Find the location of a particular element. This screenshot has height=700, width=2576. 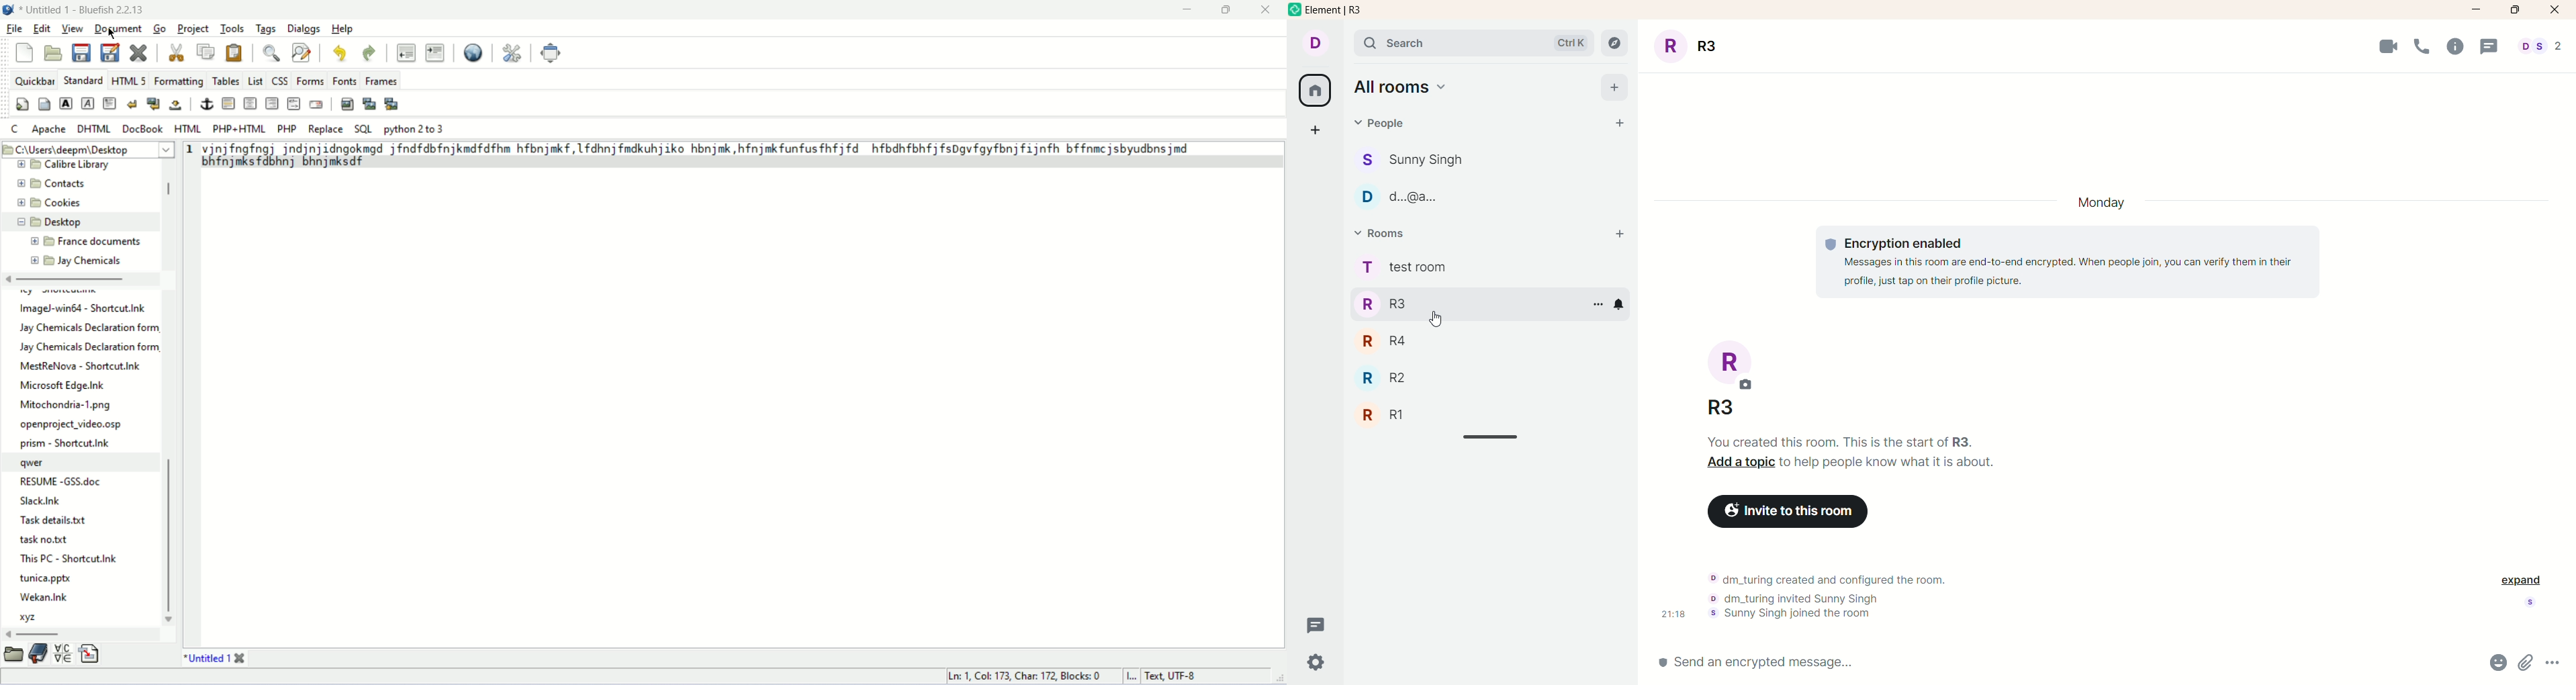

save as is located at coordinates (109, 52).